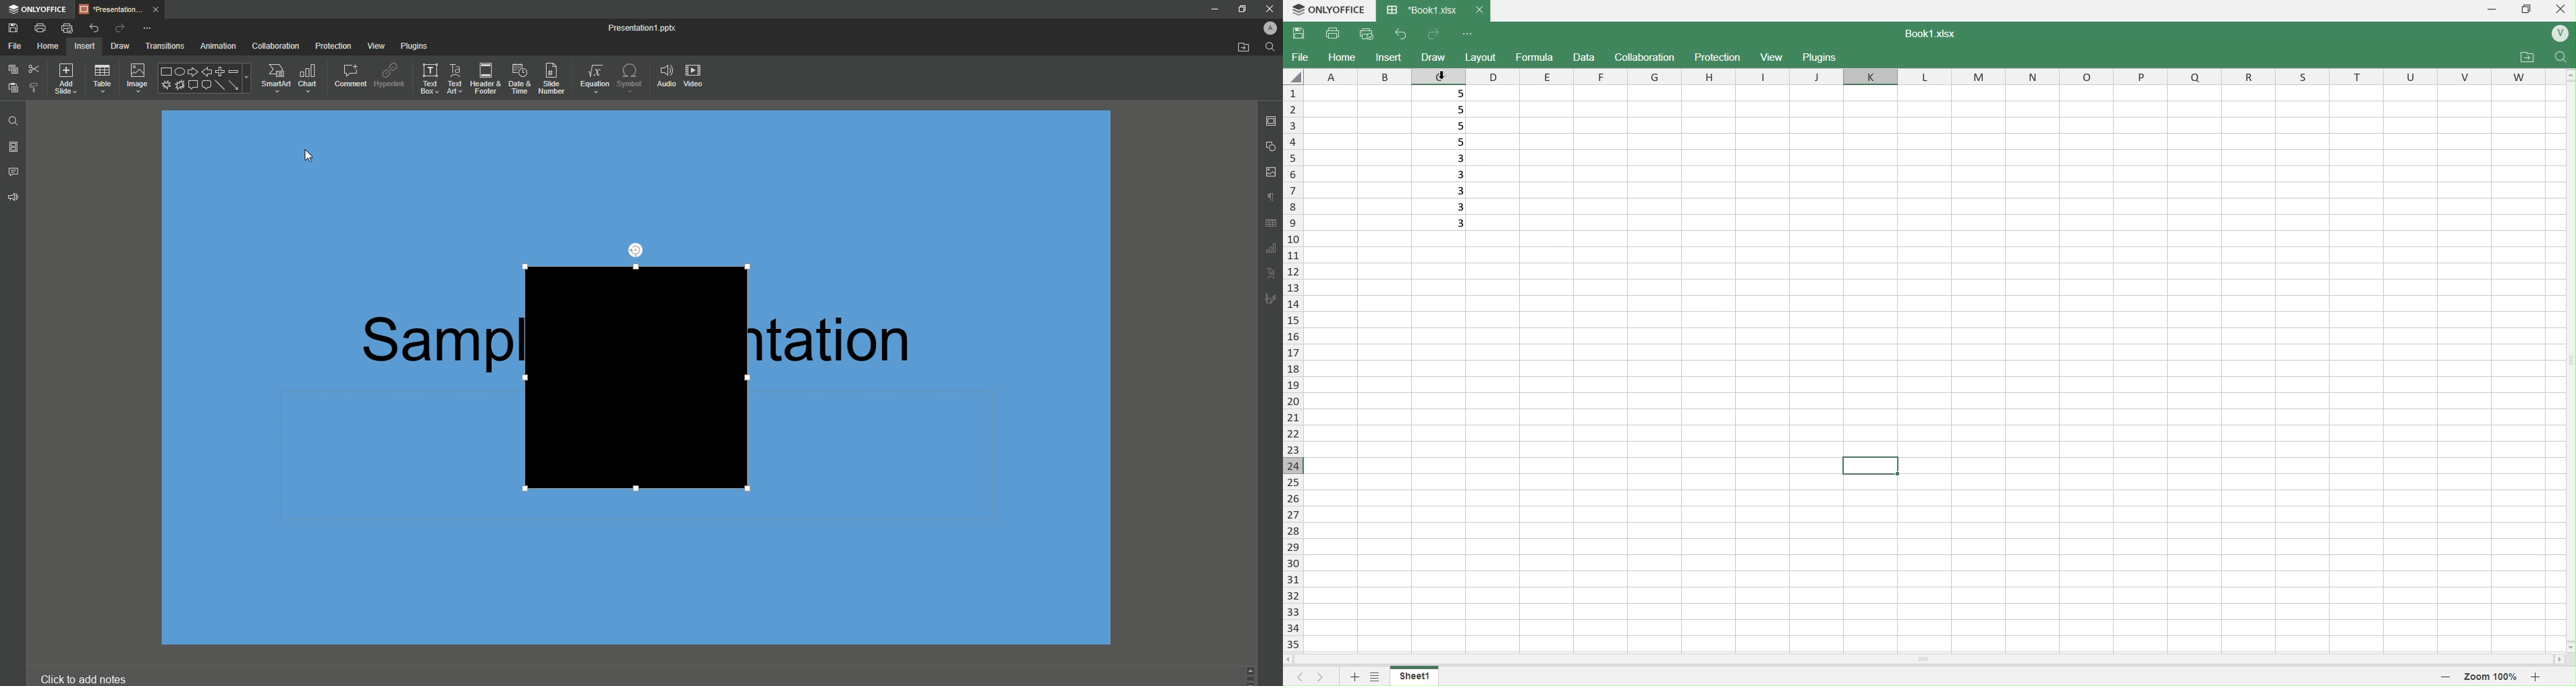 Image resolution: width=2576 pixels, height=700 pixels. Describe the element at coordinates (389, 74) in the screenshot. I see `Hyperlink` at that location.